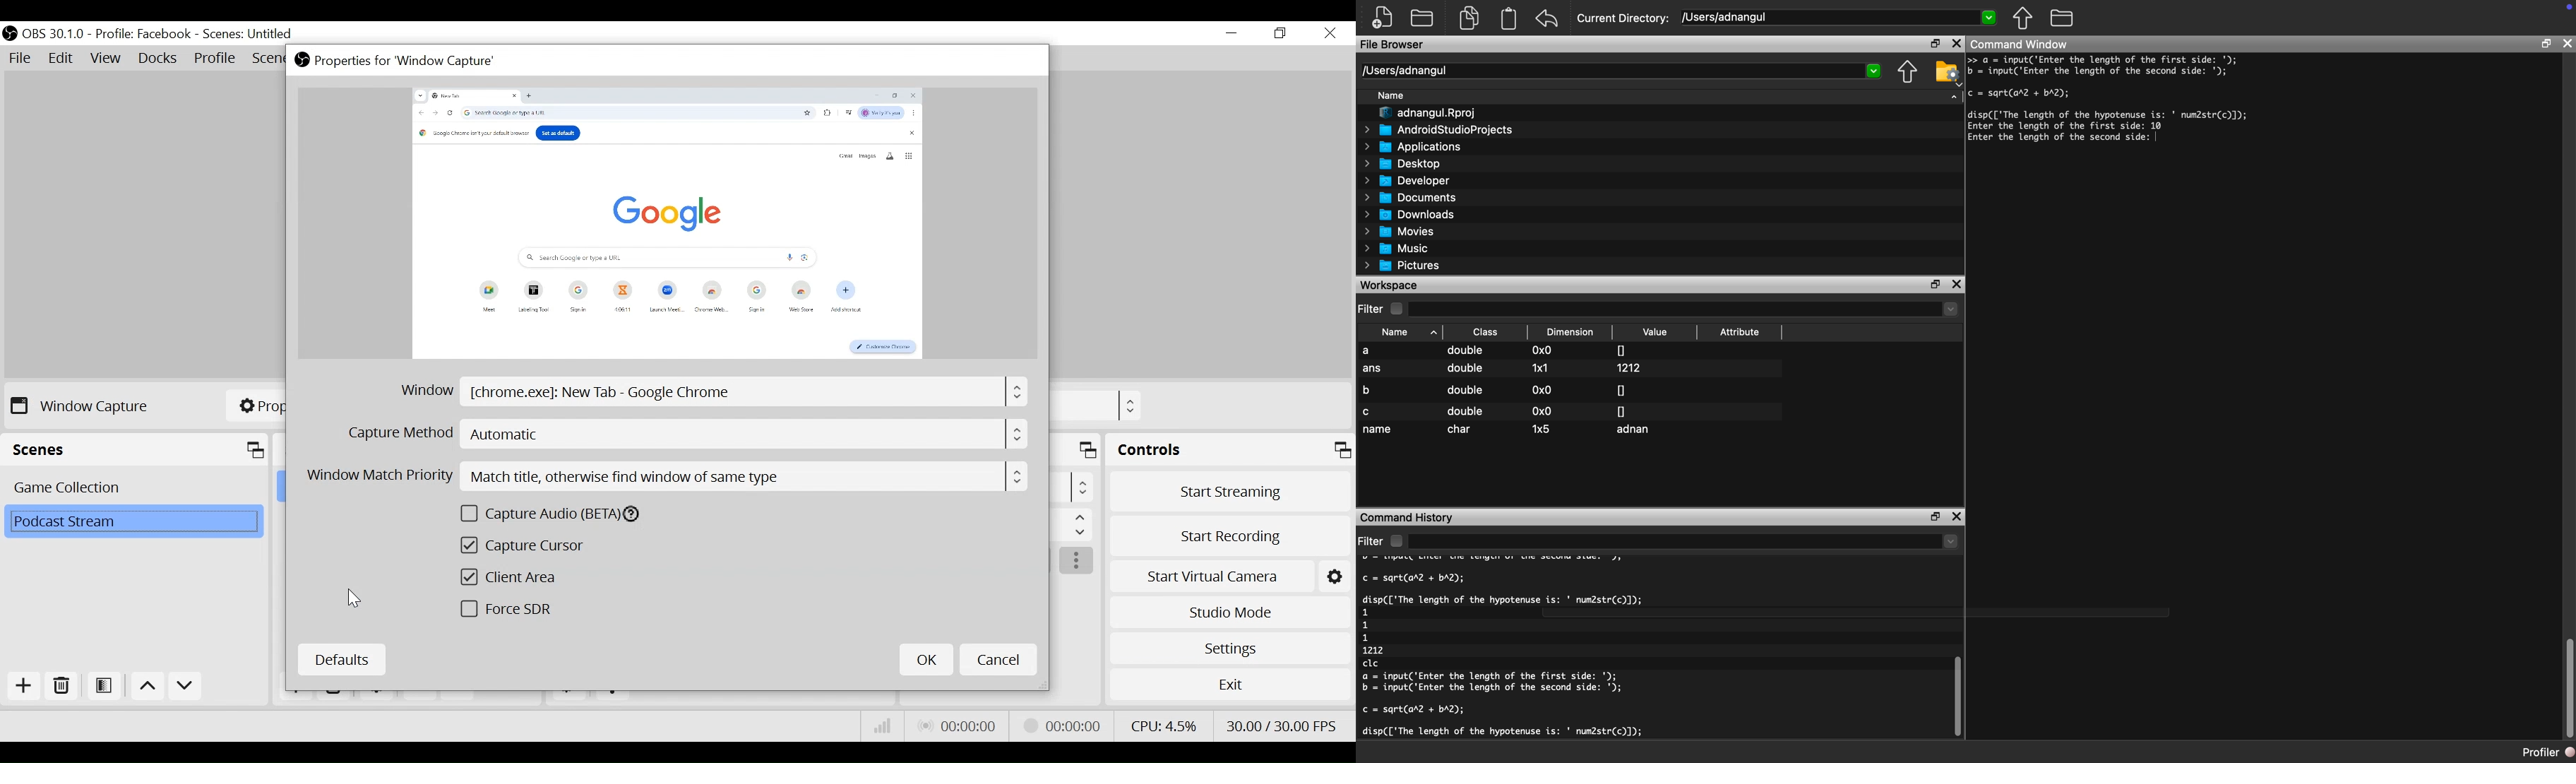 The height and width of the screenshot is (784, 2576). What do you see at coordinates (103, 685) in the screenshot?
I see `Open Scene Filter` at bounding box center [103, 685].